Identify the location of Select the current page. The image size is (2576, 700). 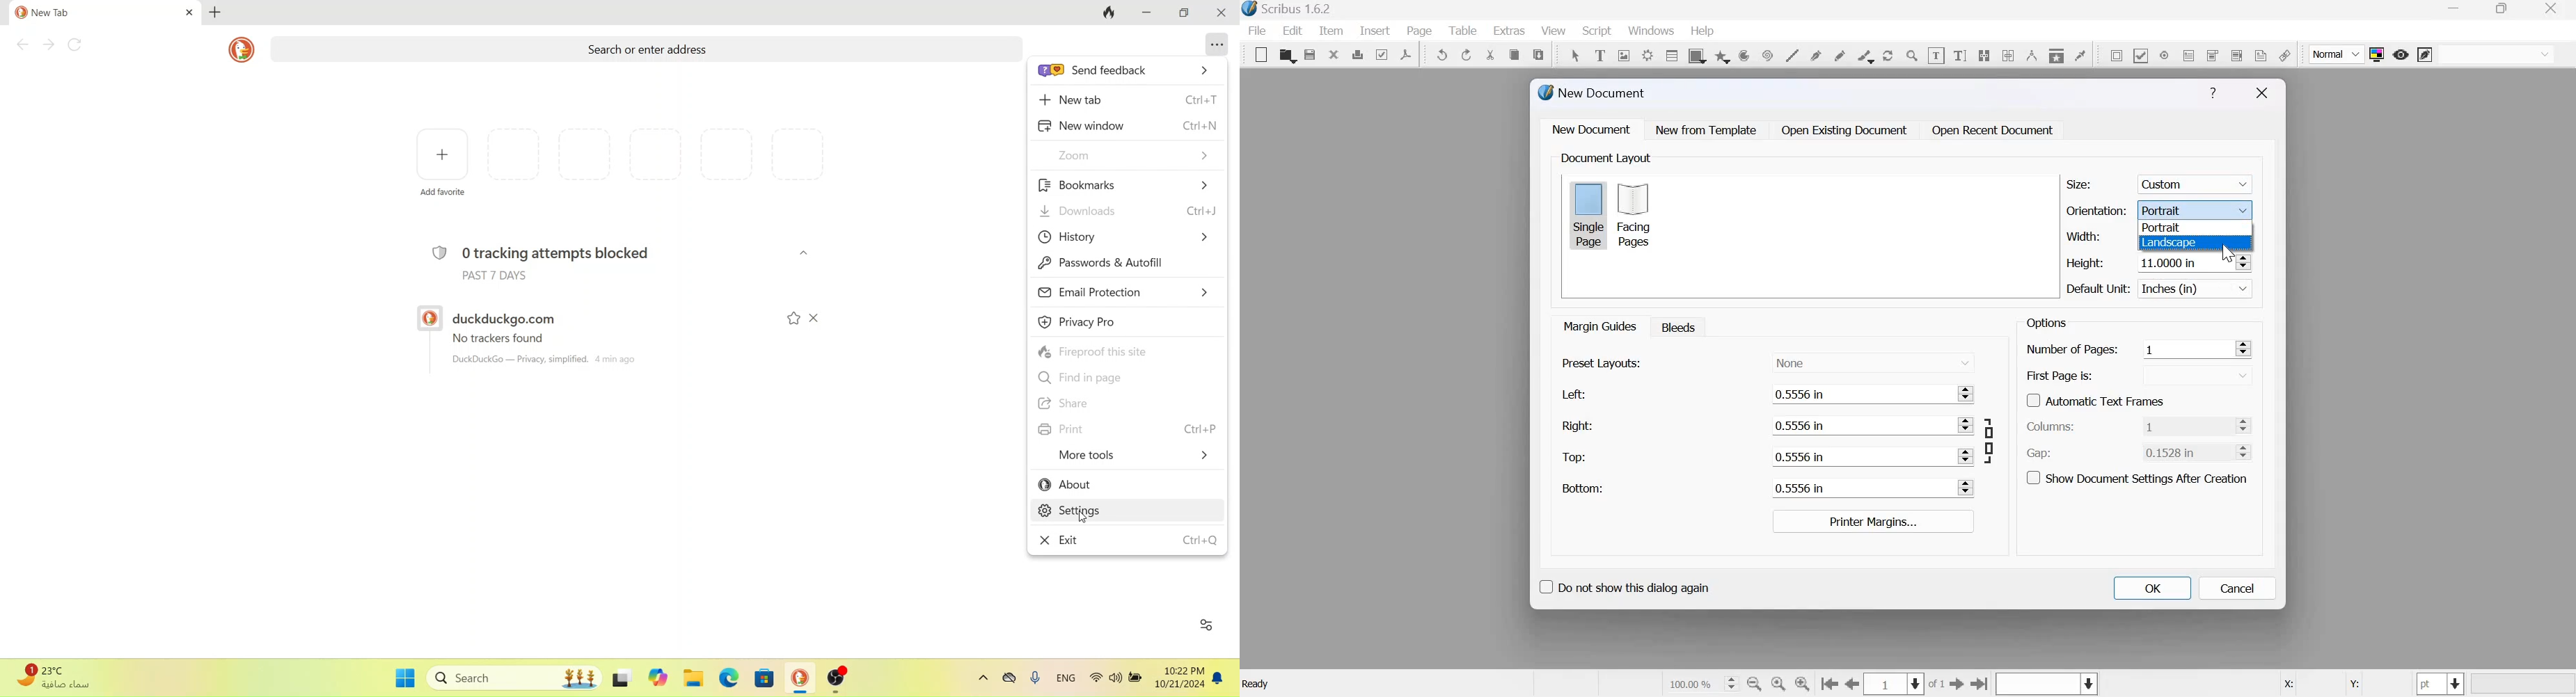
(1895, 684).